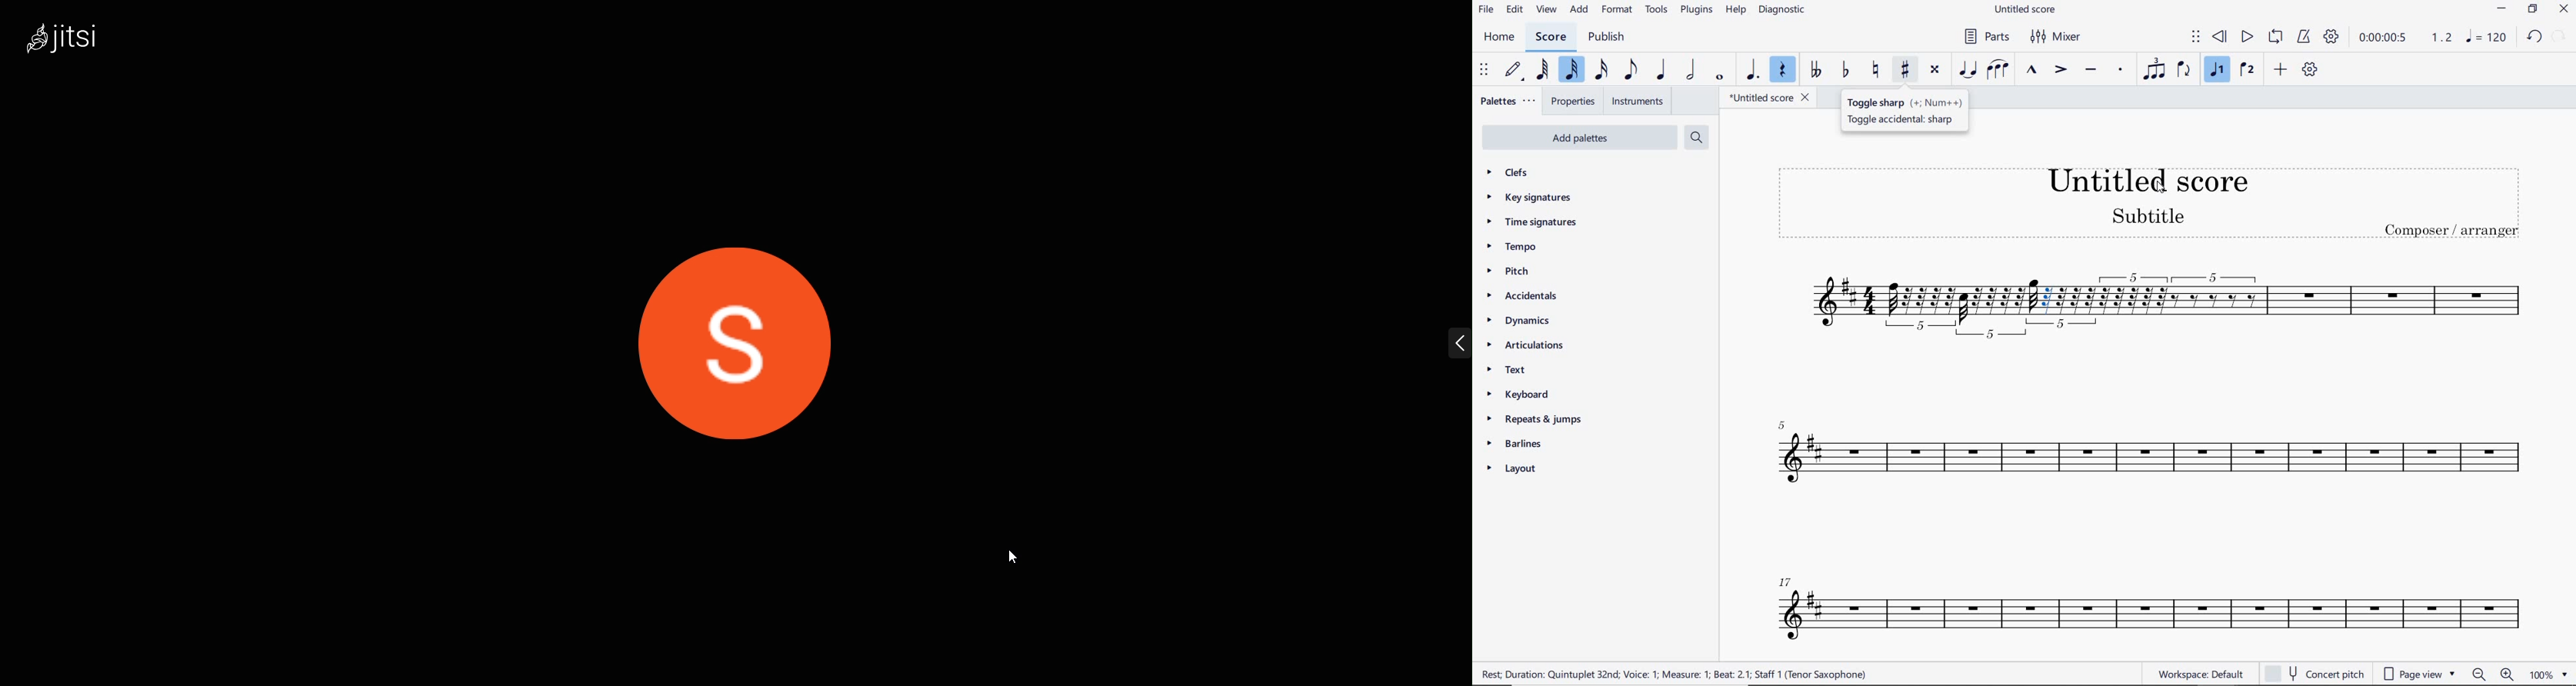  What do you see at coordinates (1514, 10) in the screenshot?
I see `EDIT` at bounding box center [1514, 10].